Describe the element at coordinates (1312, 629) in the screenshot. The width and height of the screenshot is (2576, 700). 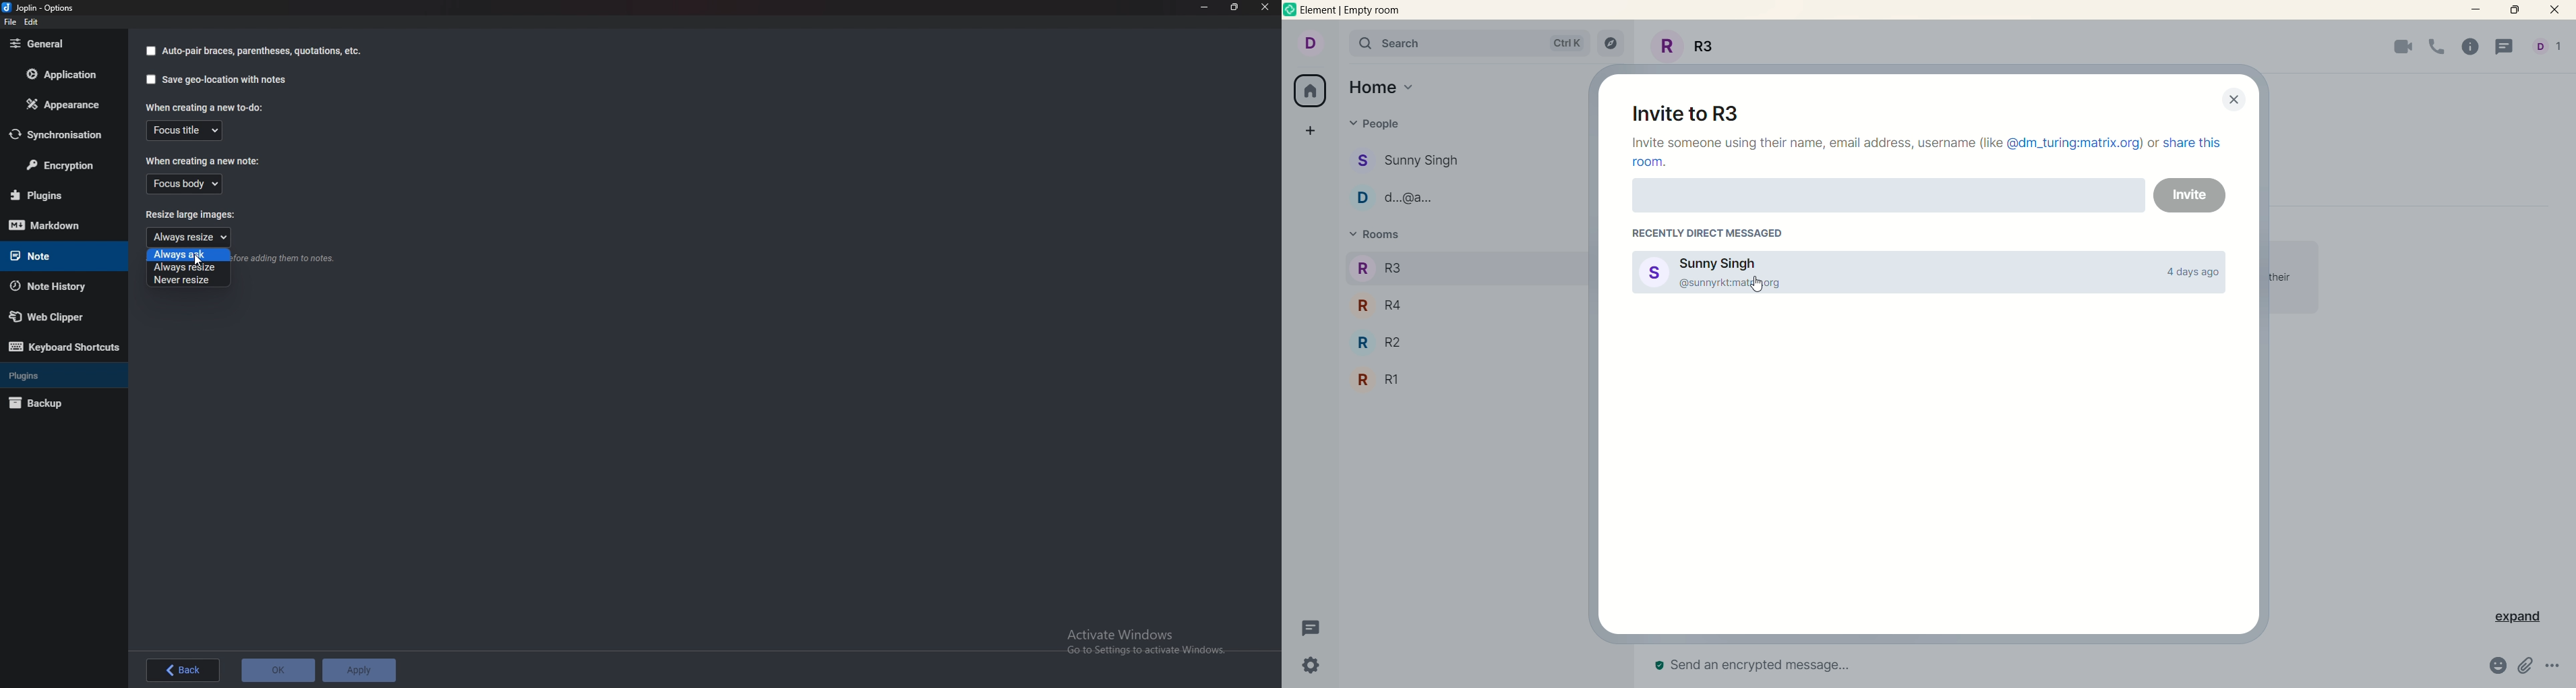
I see `threads` at that location.